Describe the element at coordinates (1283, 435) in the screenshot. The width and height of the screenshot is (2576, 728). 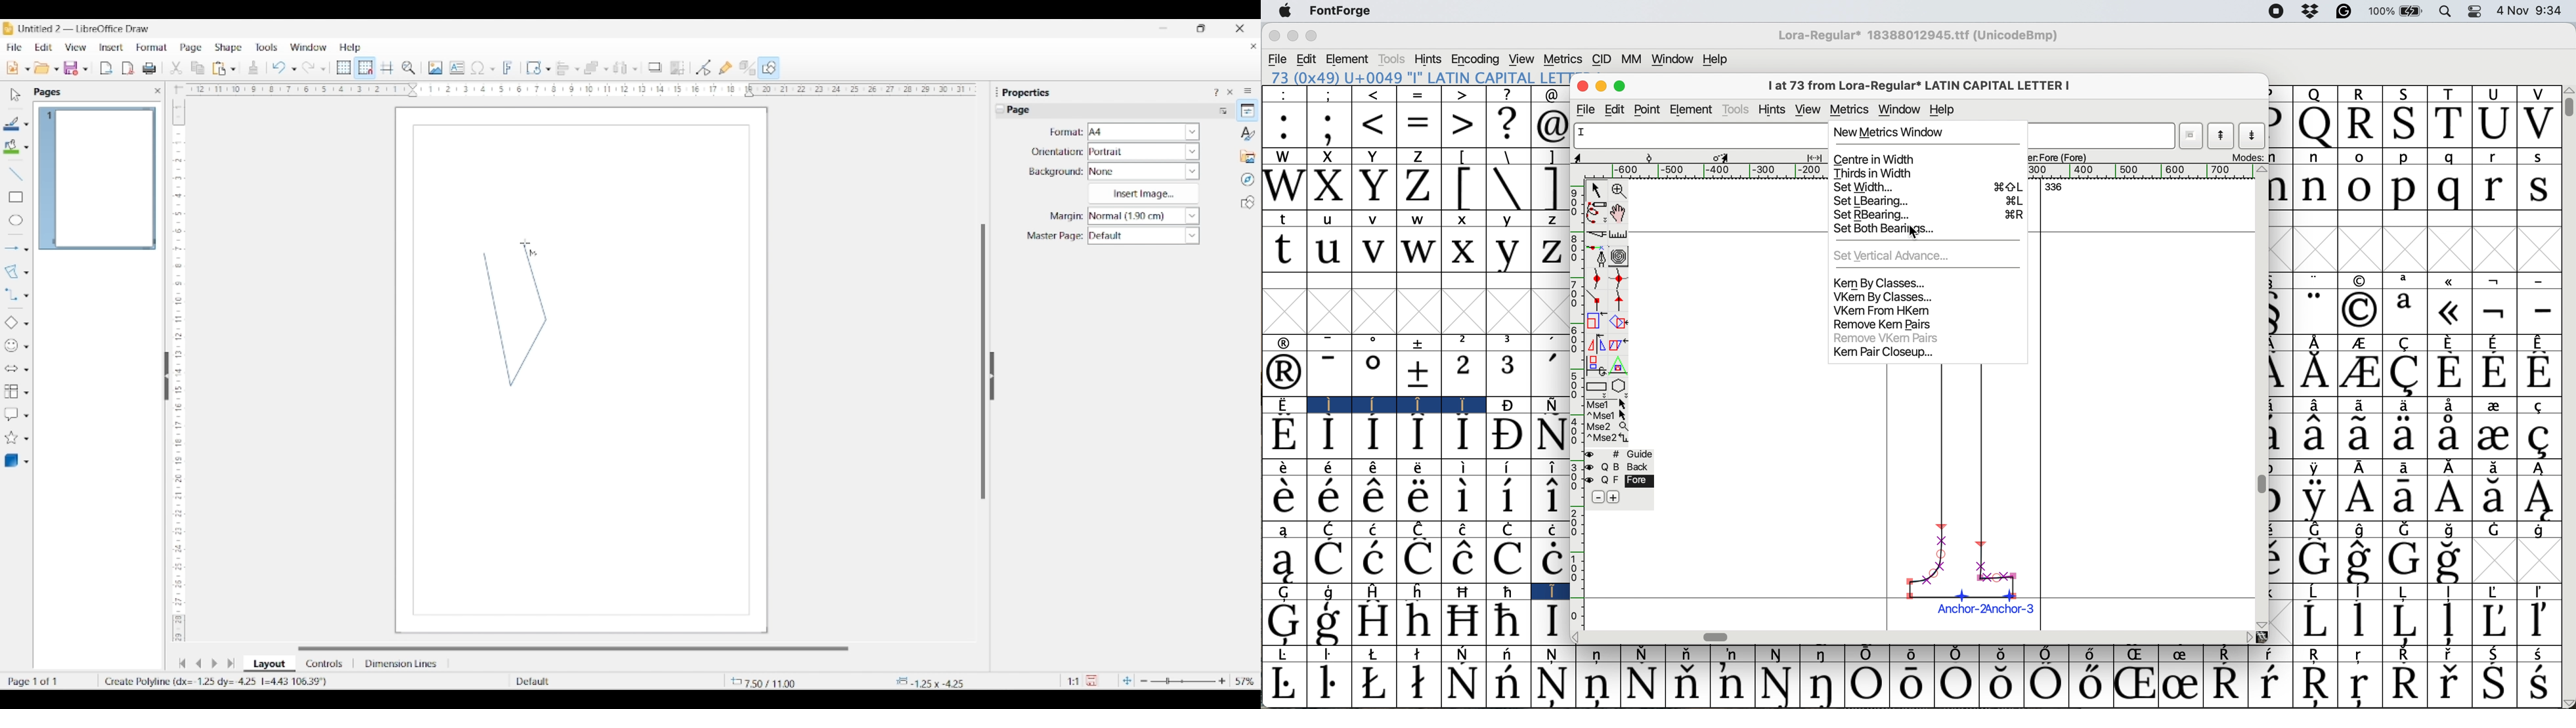
I see `Symbol` at that location.